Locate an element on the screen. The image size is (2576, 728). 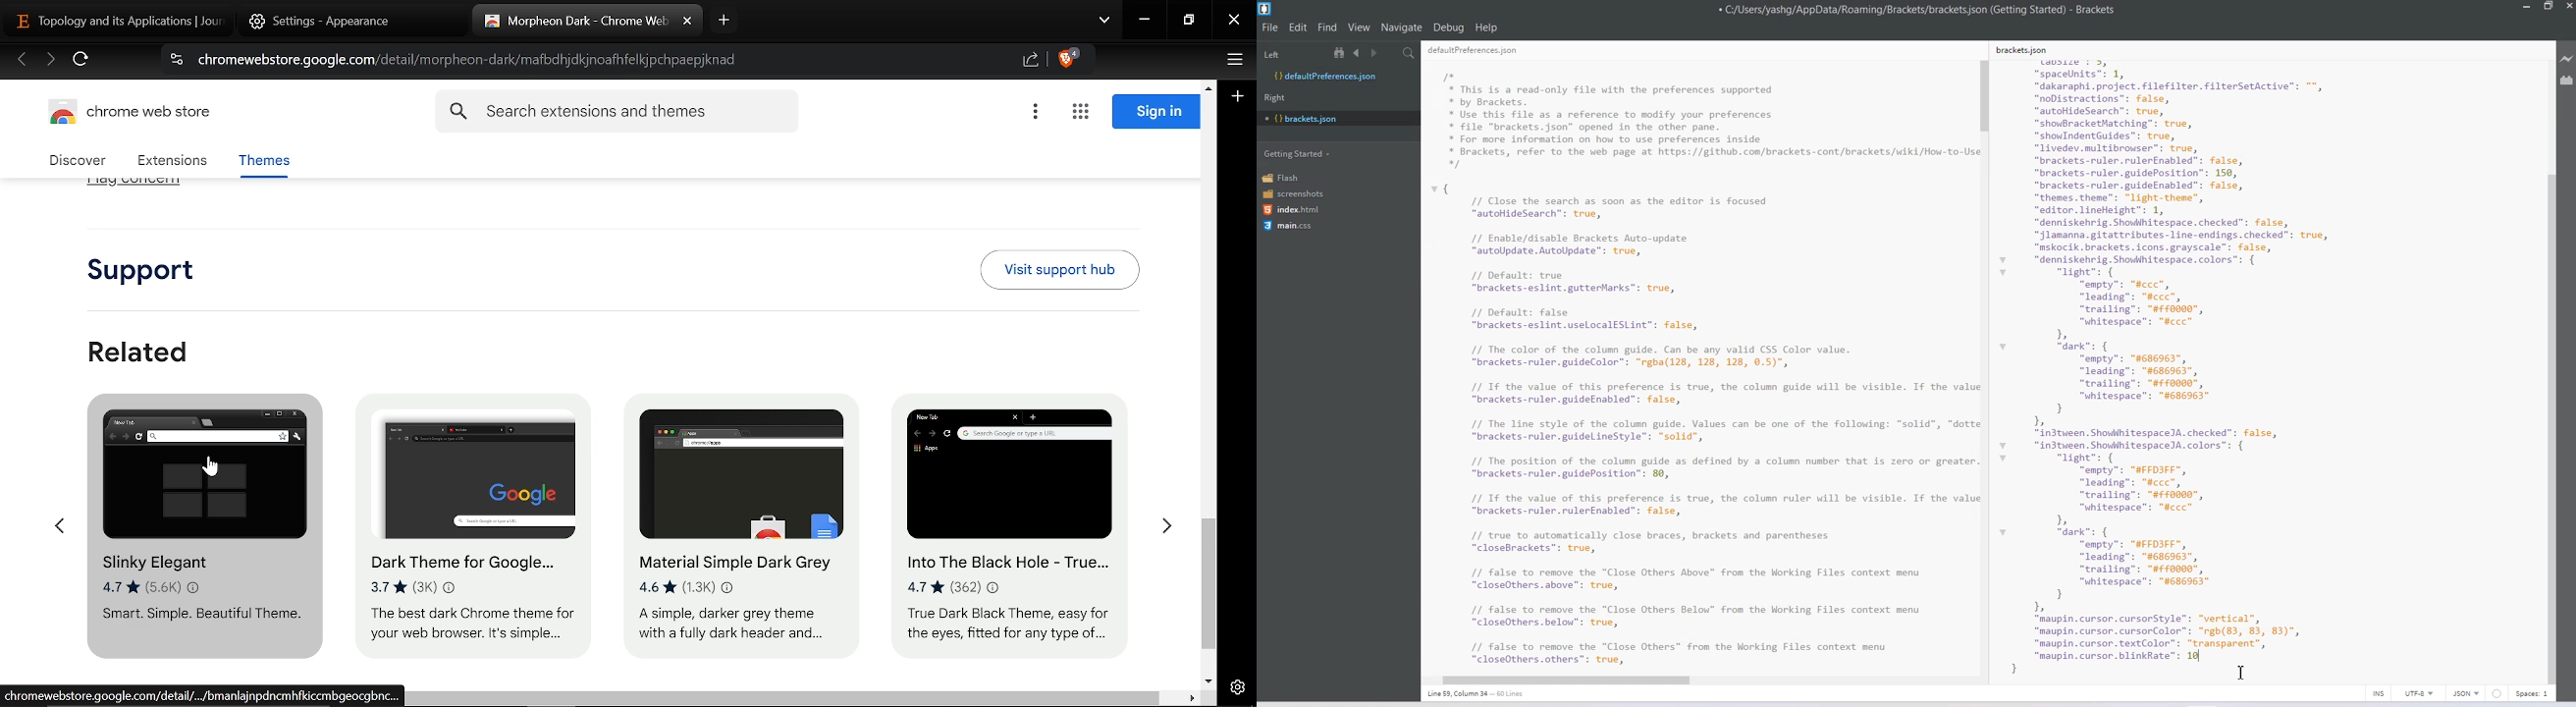
Logo is located at coordinates (1266, 9).